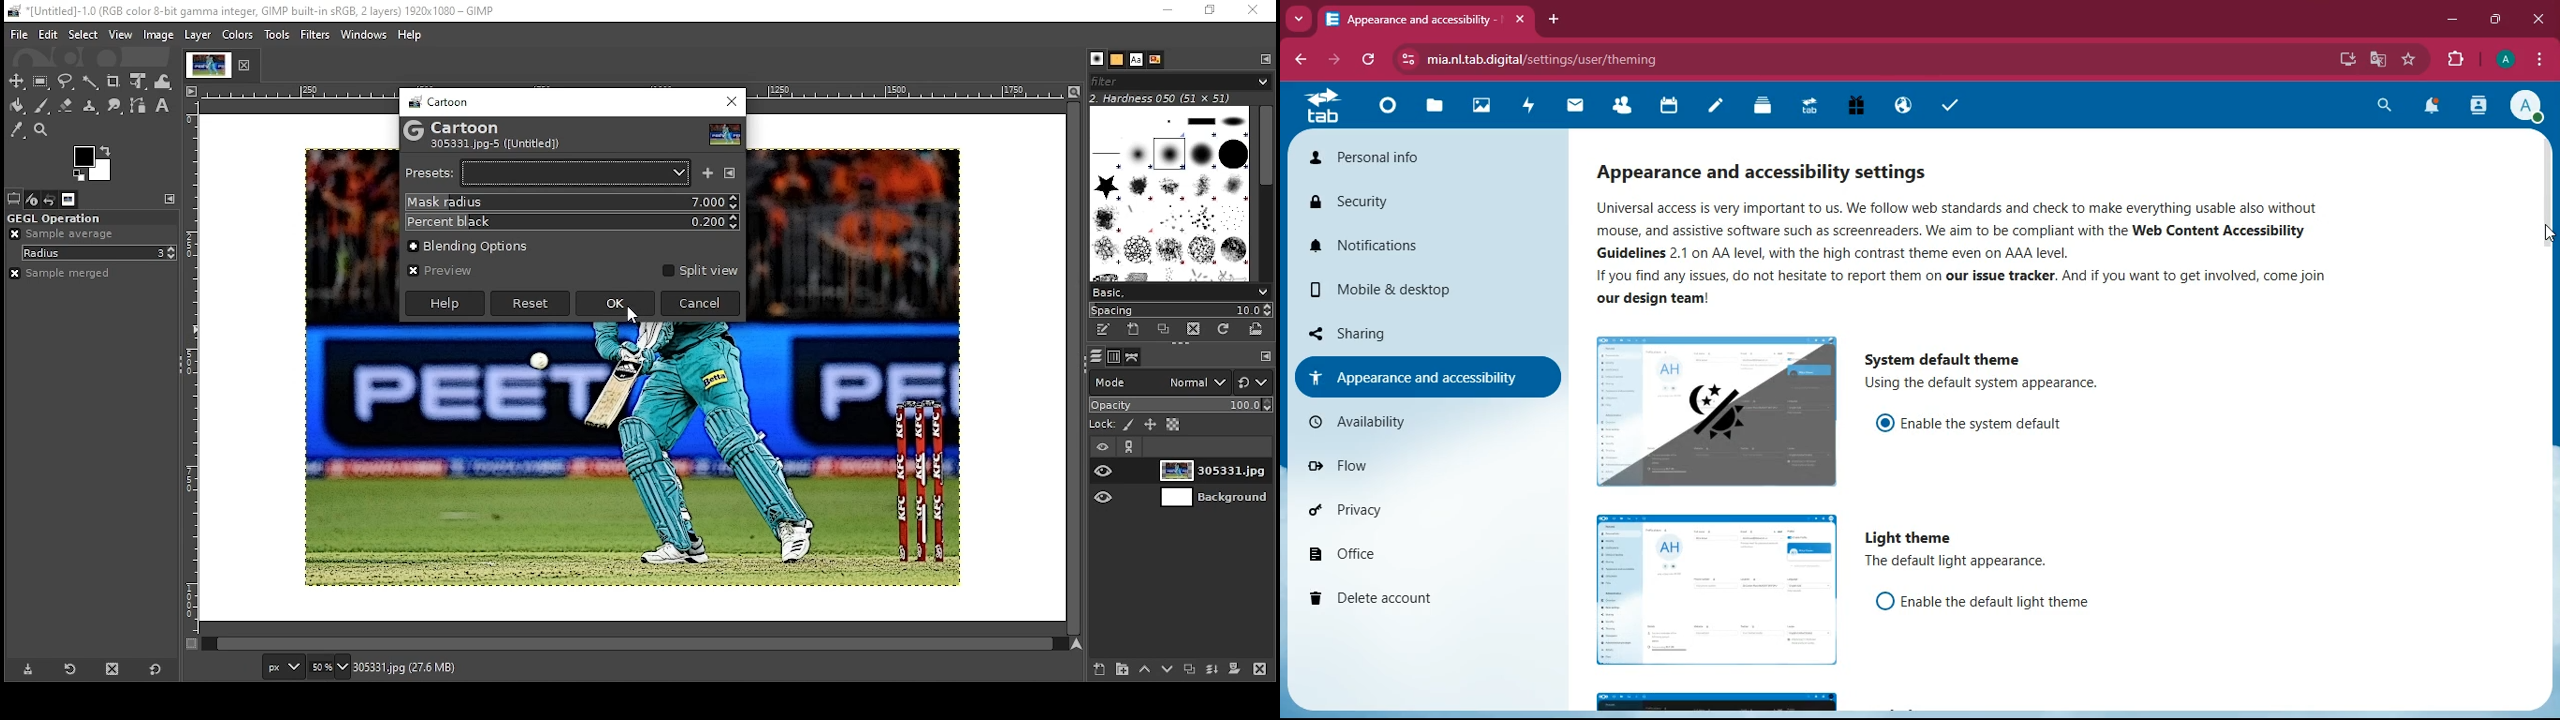 This screenshot has height=728, width=2576. I want to click on search, so click(2386, 107).